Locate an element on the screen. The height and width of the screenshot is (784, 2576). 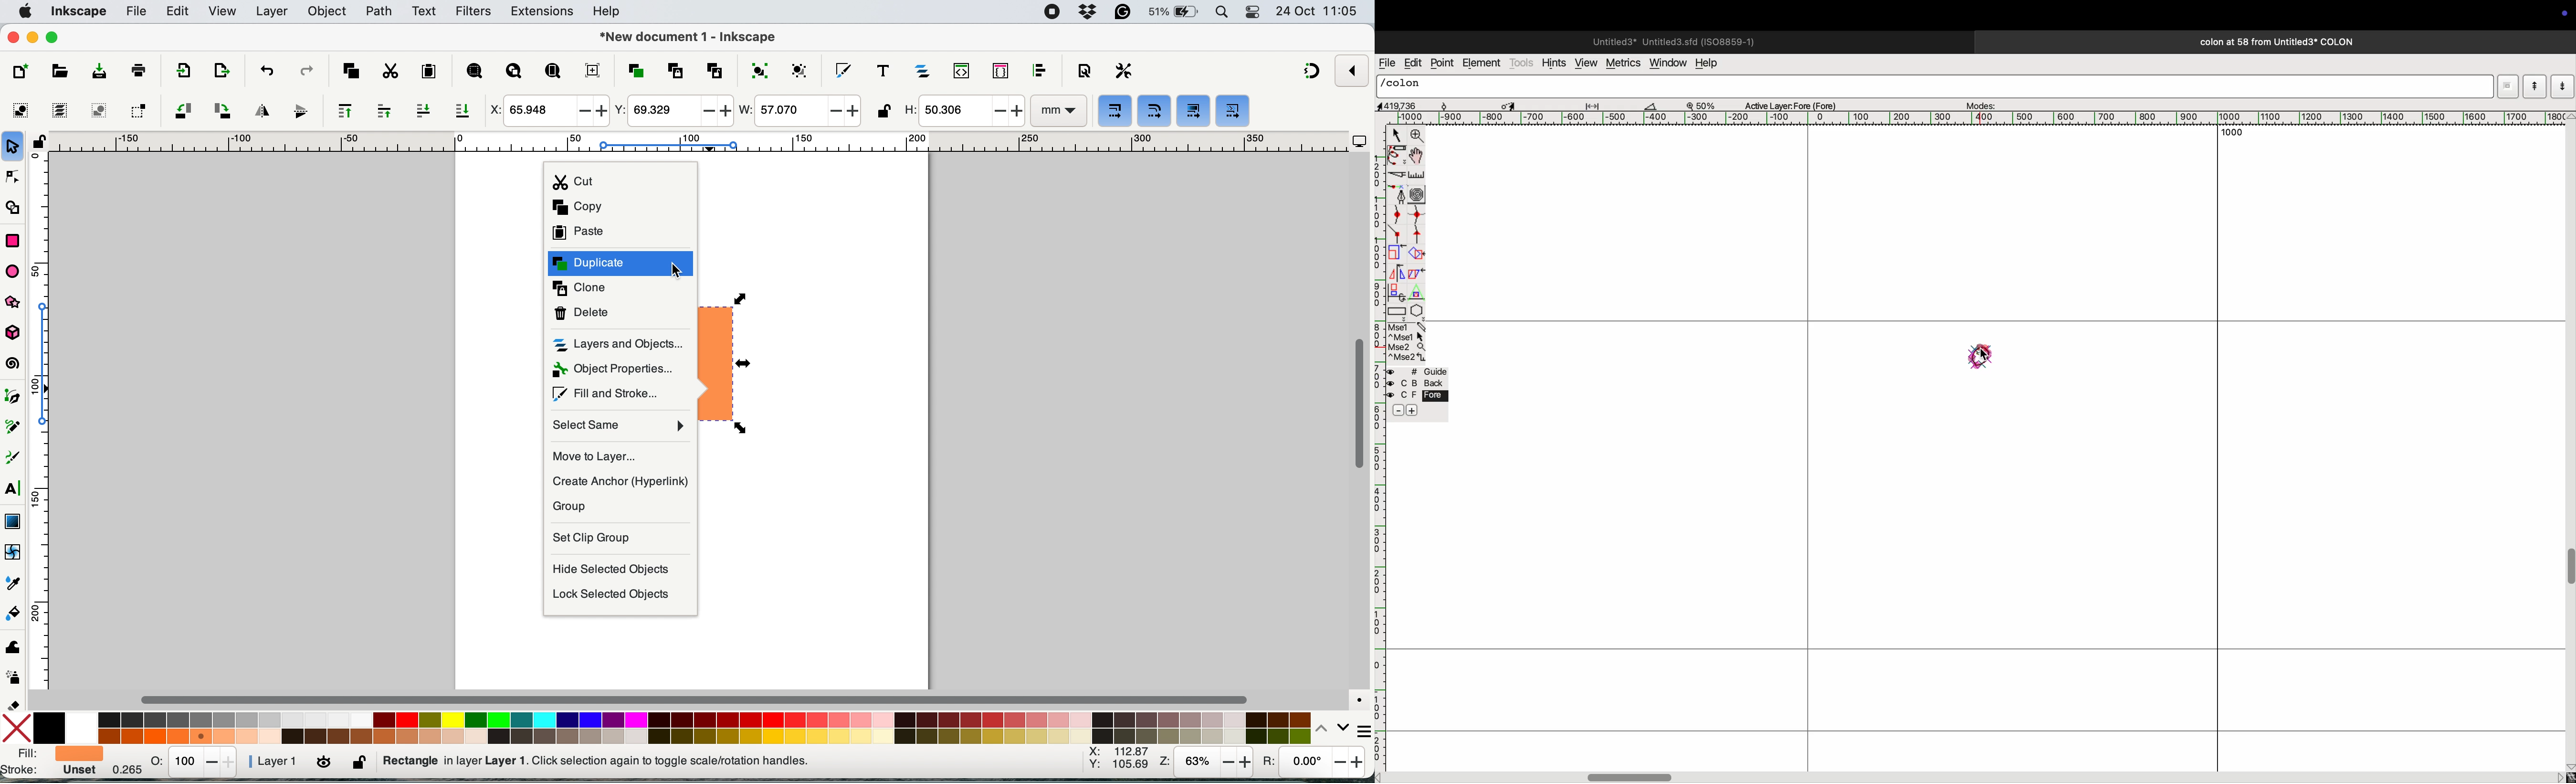
spray tool is located at coordinates (14, 678).